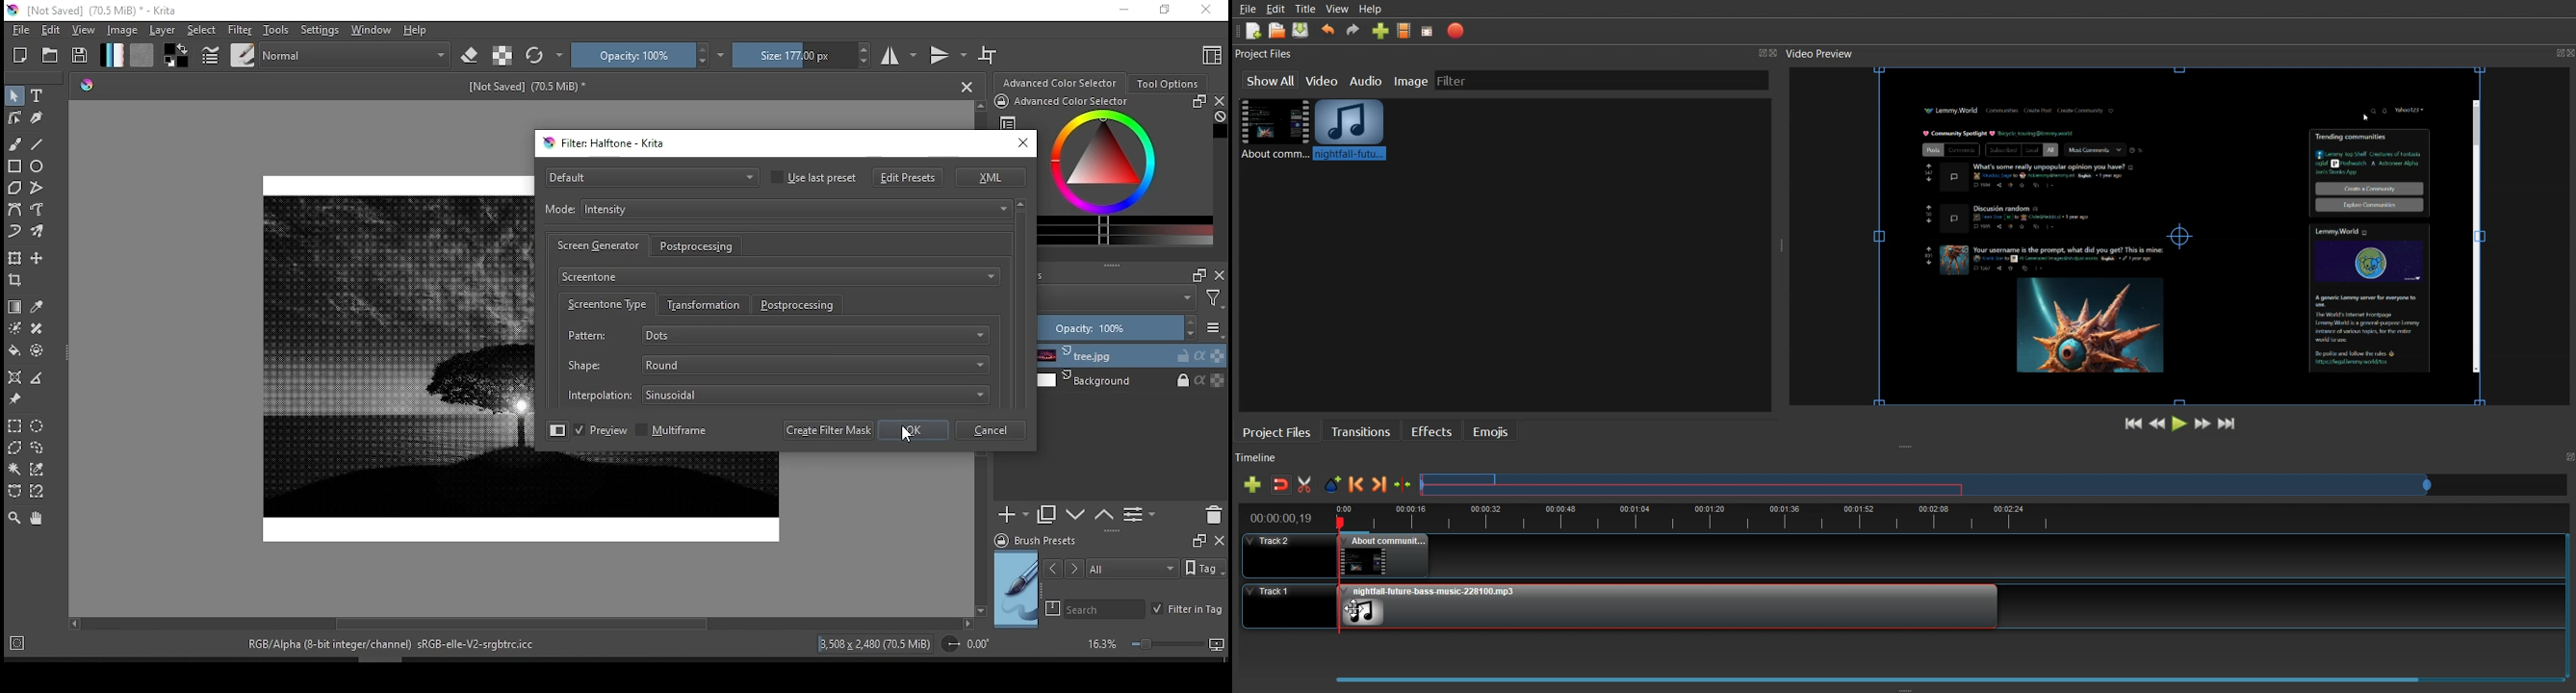  Describe the element at coordinates (275, 30) in the screenshot. I see `tools` at that location.